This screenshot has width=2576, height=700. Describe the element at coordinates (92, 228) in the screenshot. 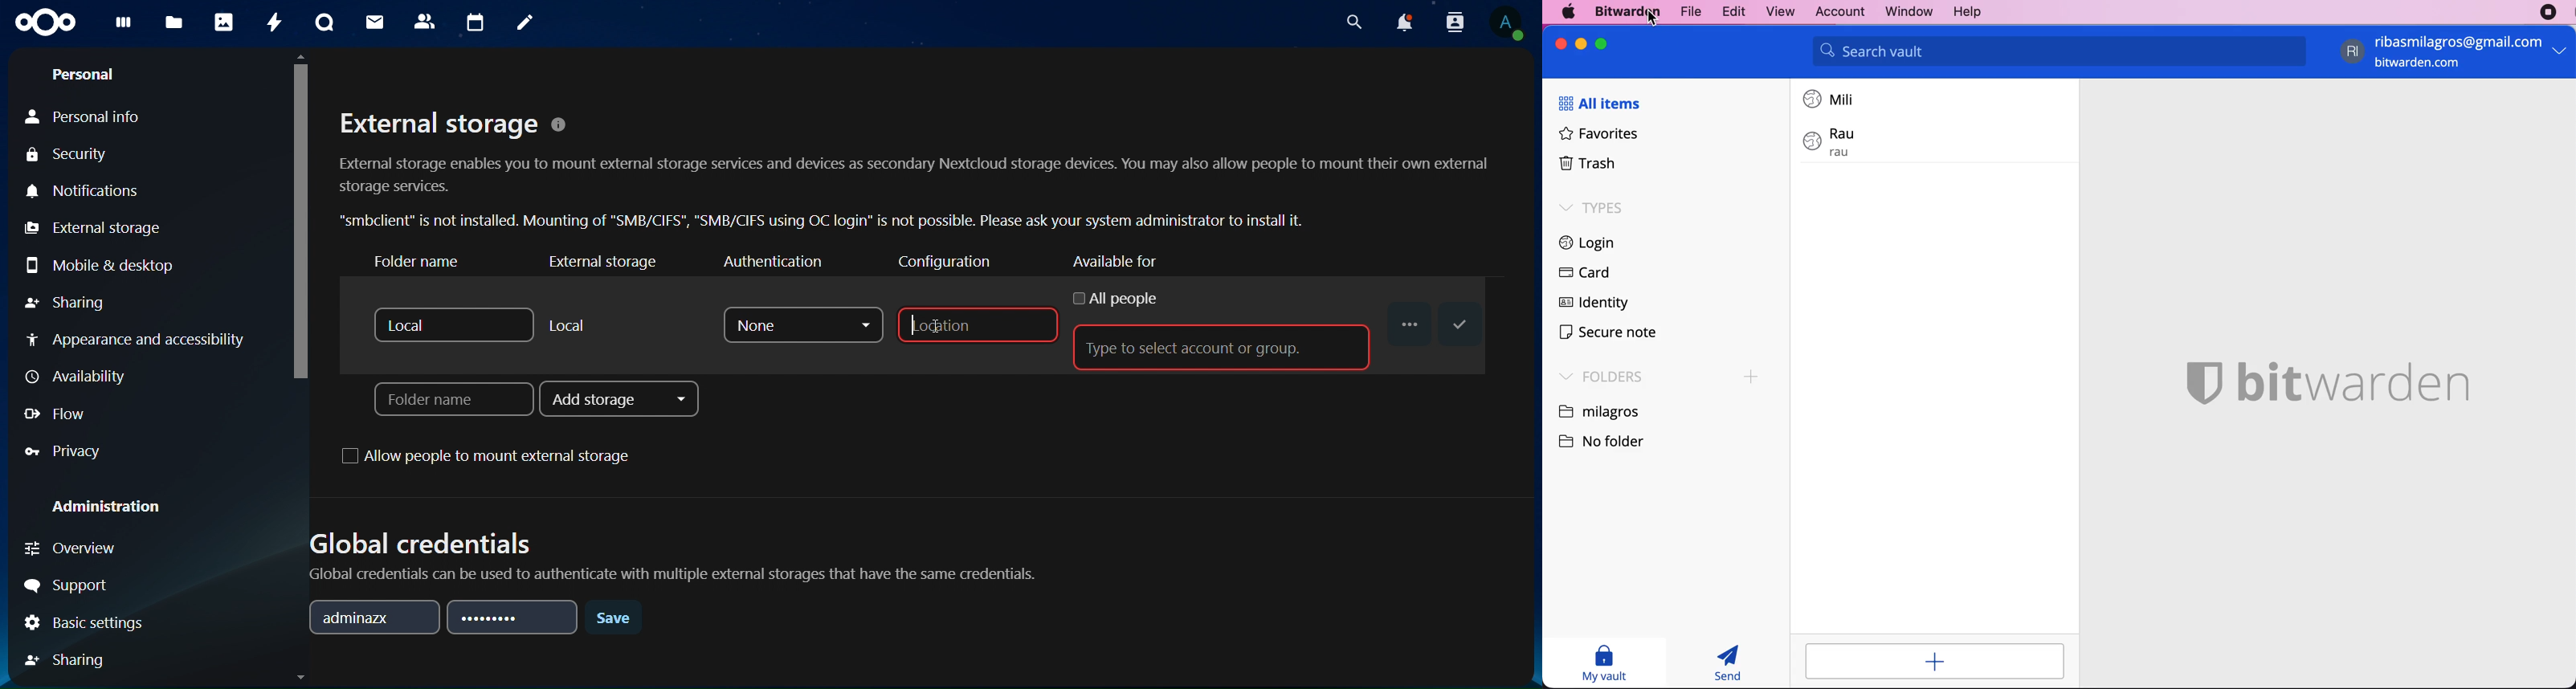

I see `external storage` at that location.